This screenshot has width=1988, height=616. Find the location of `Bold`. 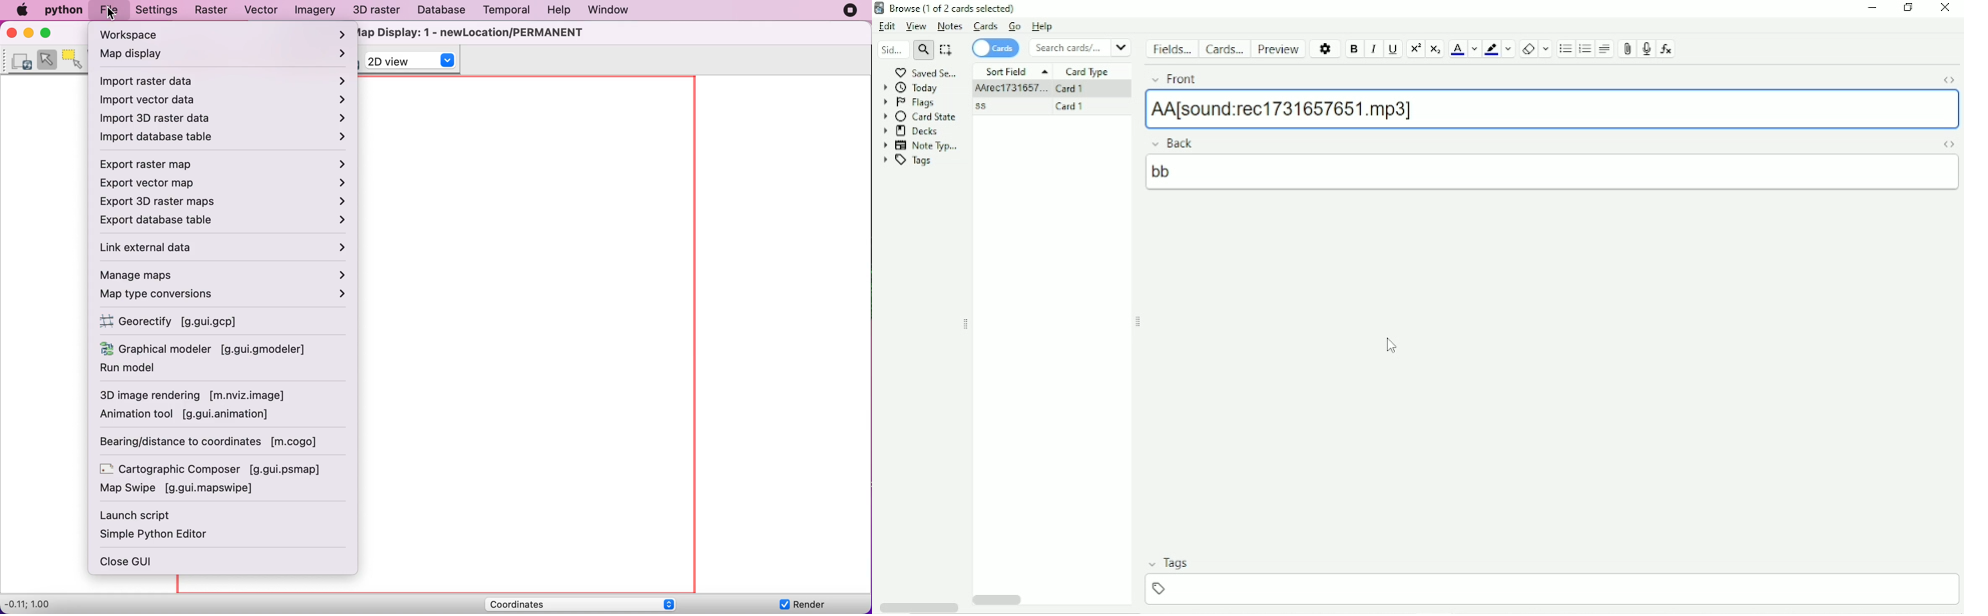

Bold is located at coordinates (1354, 49).